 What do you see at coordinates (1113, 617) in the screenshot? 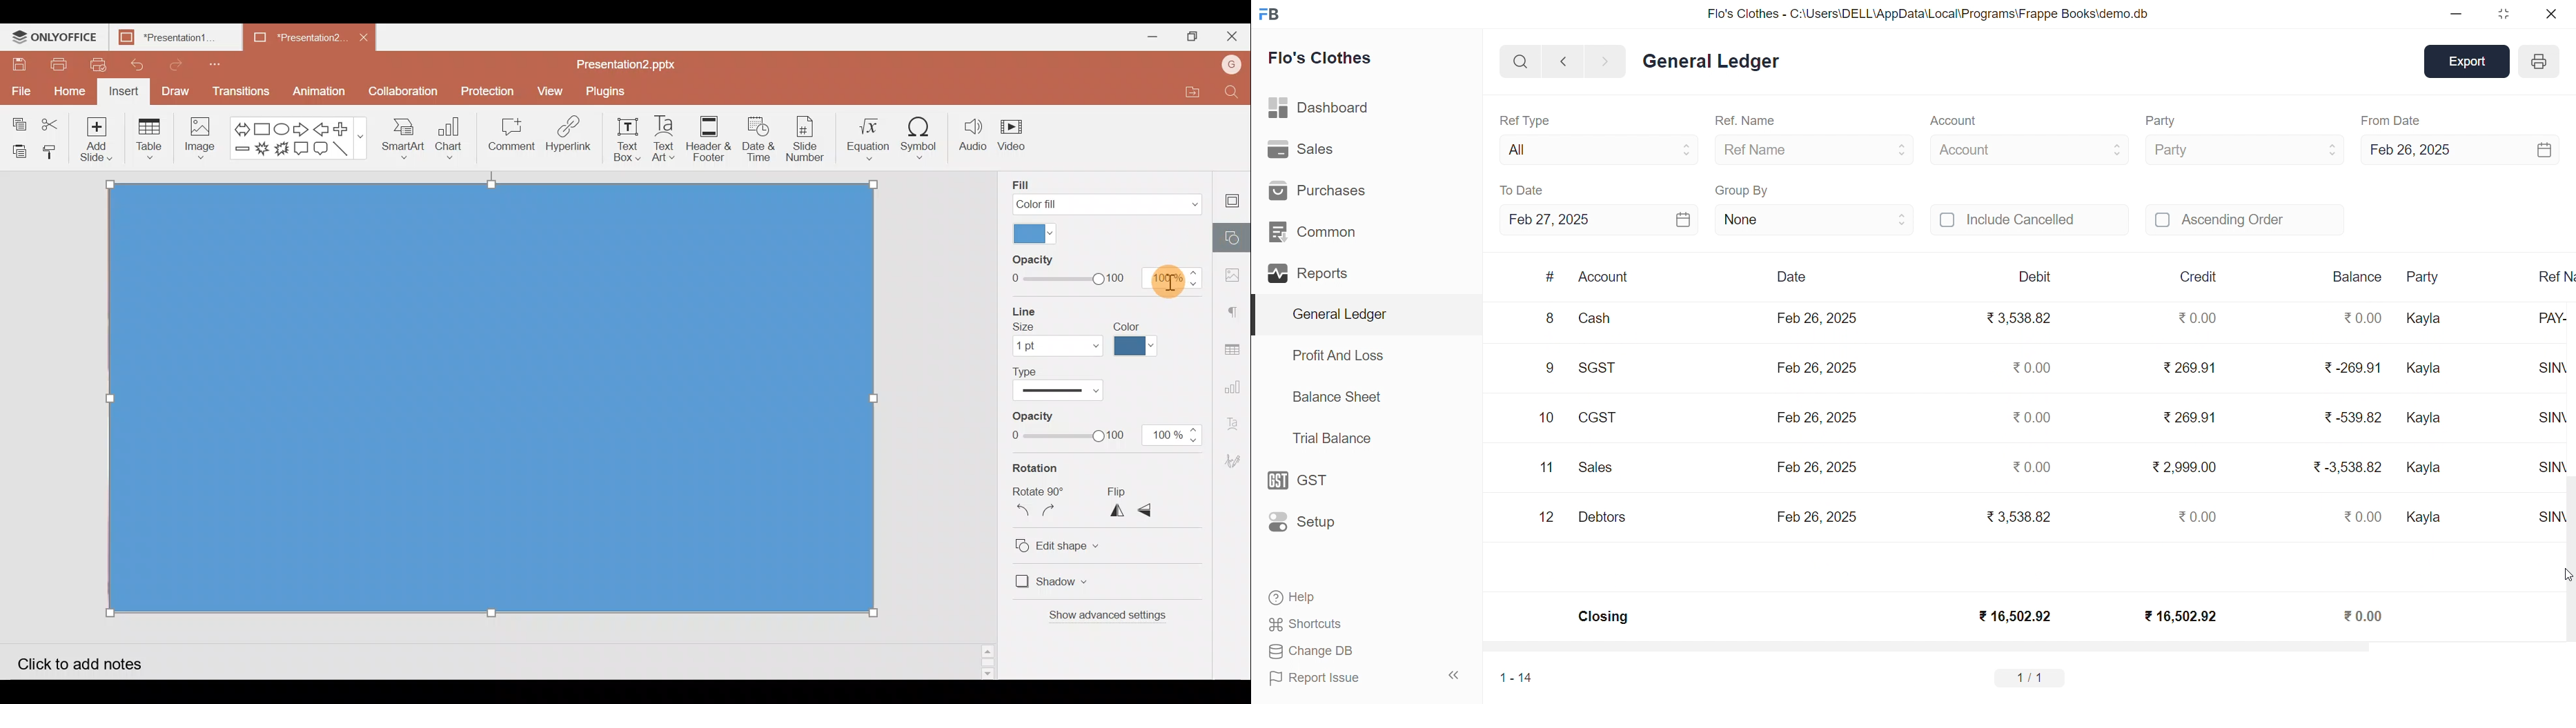
I see `Show advanced settings` at bounding box center [1113, 617].